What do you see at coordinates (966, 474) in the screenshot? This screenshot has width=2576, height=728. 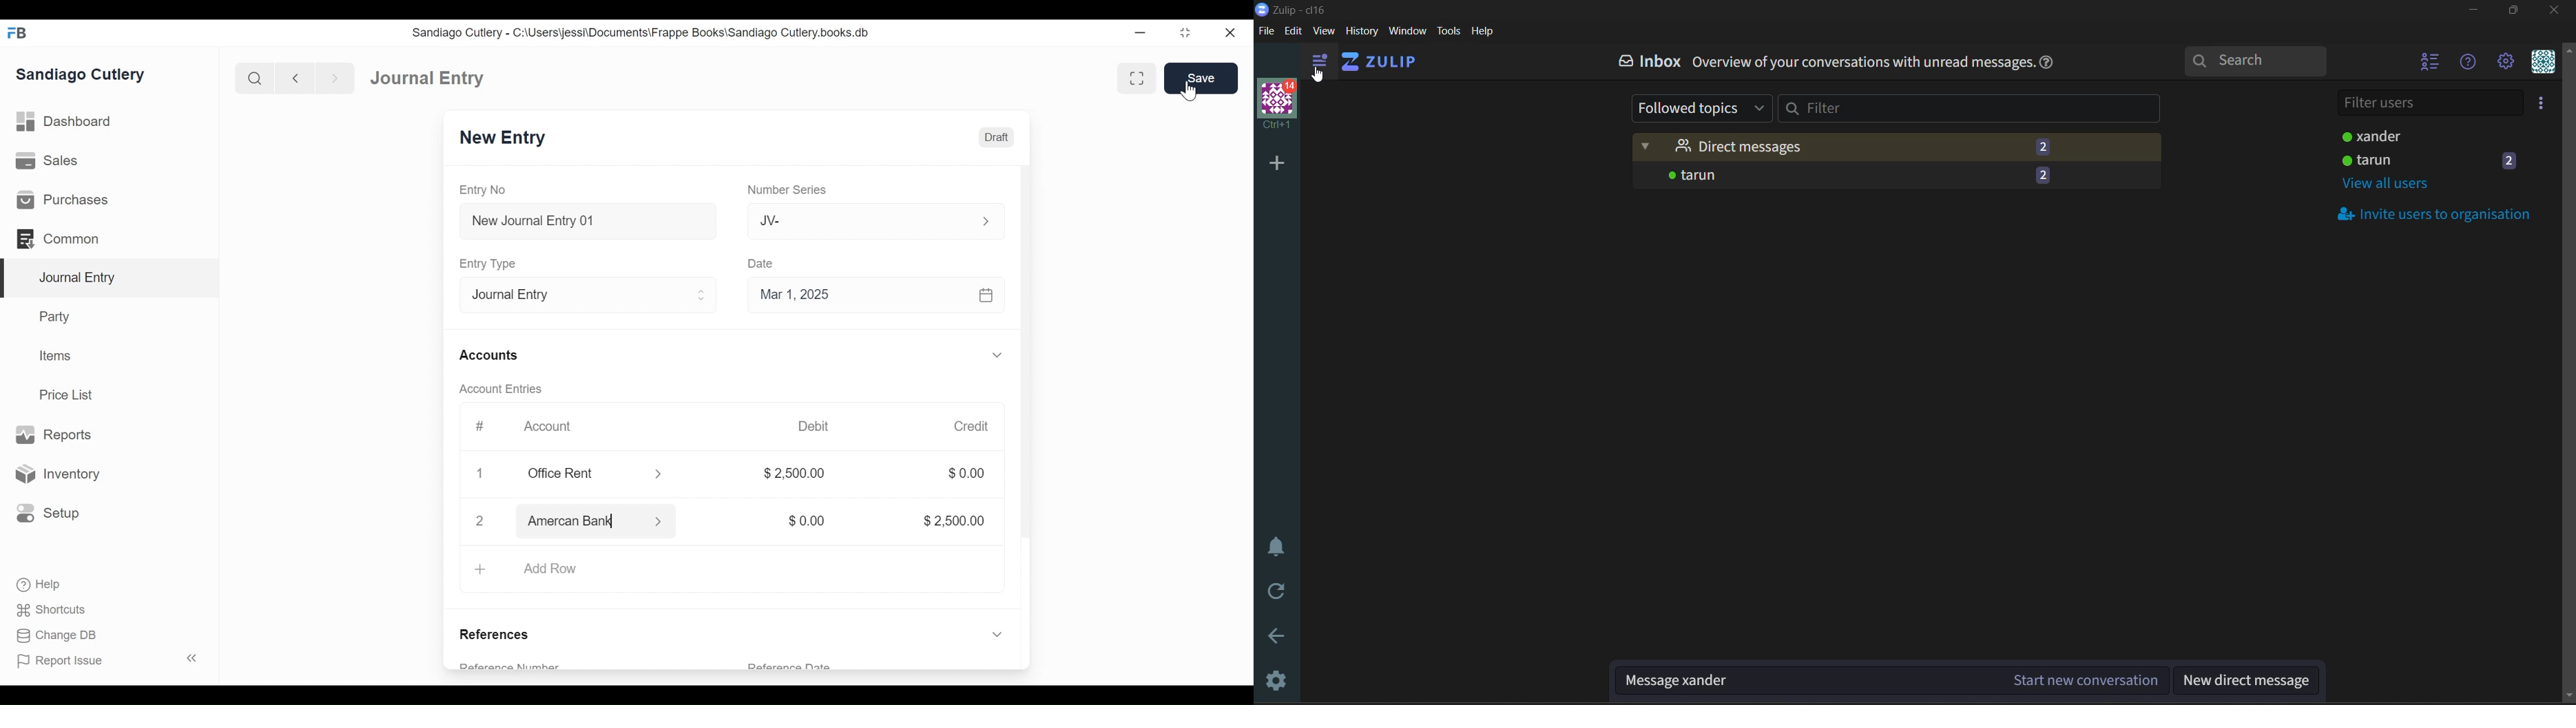 I see `$0.00` at bounding box center [966, 474].